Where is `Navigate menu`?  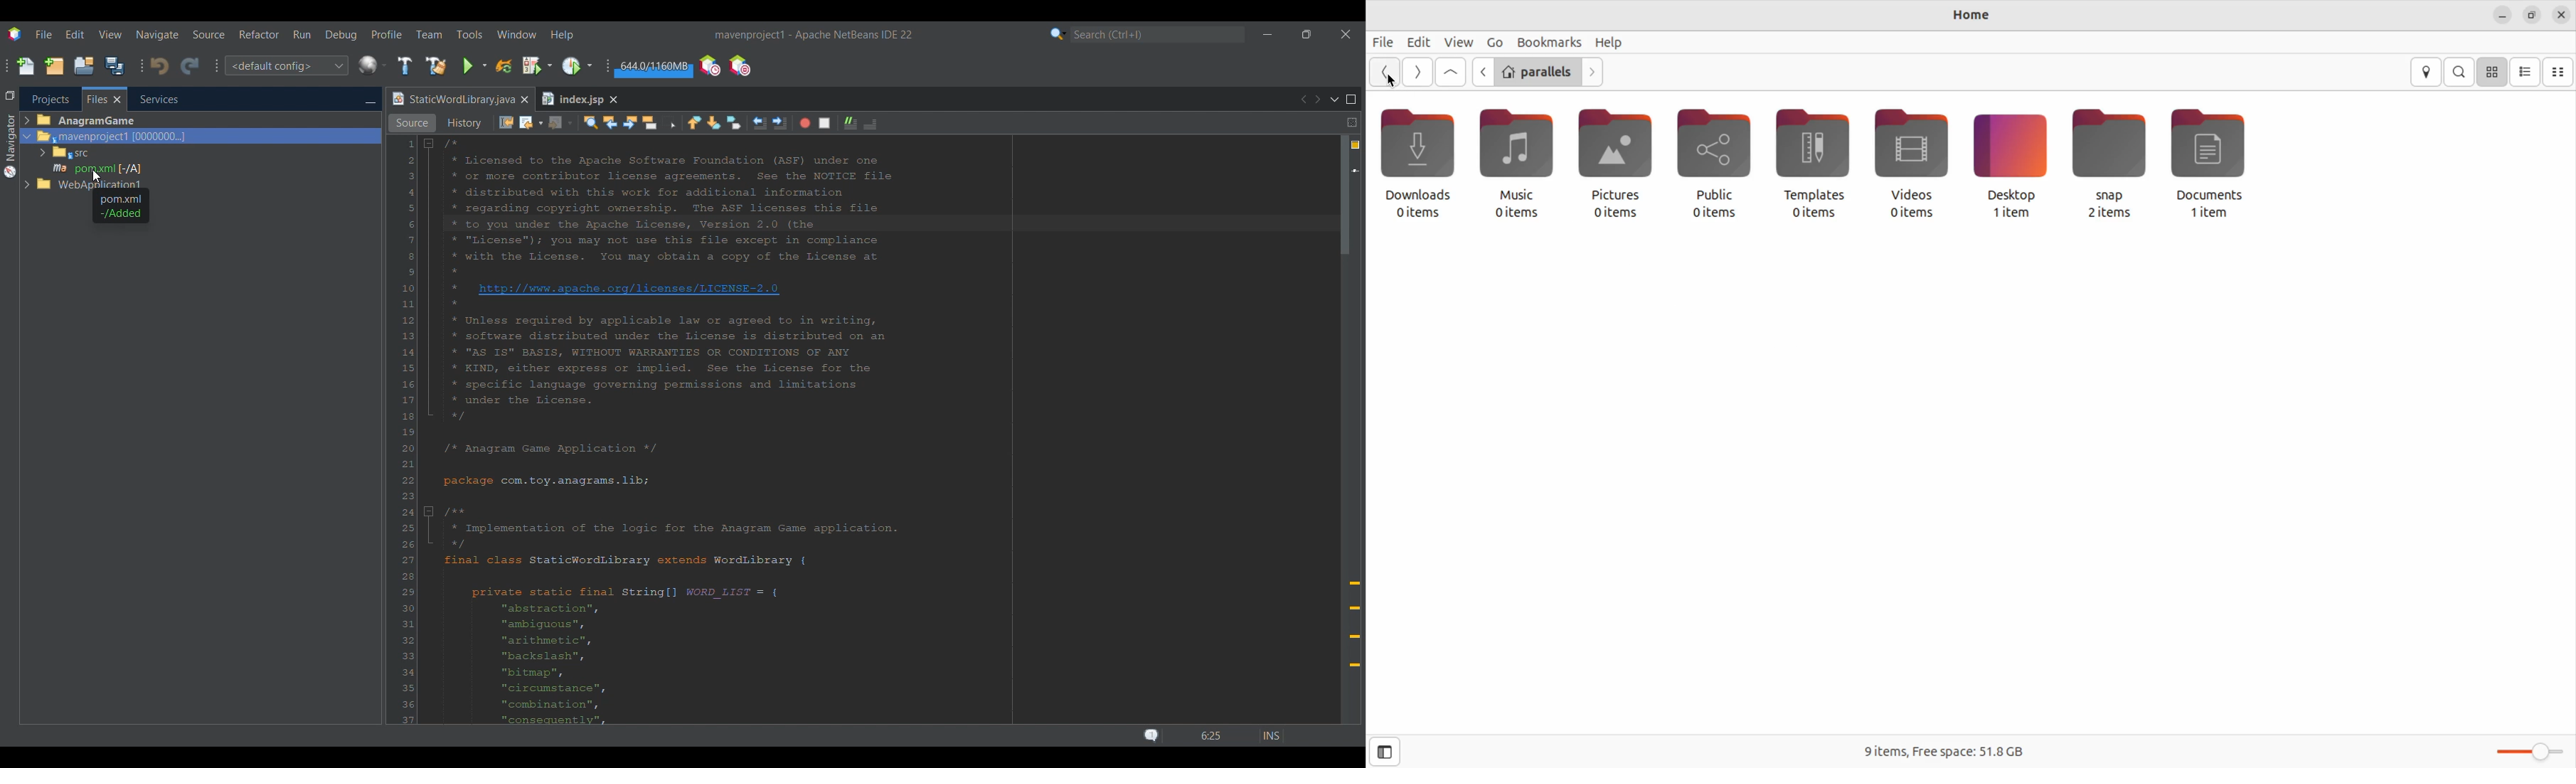 Navigate menu is located at coordinates (157, 35).